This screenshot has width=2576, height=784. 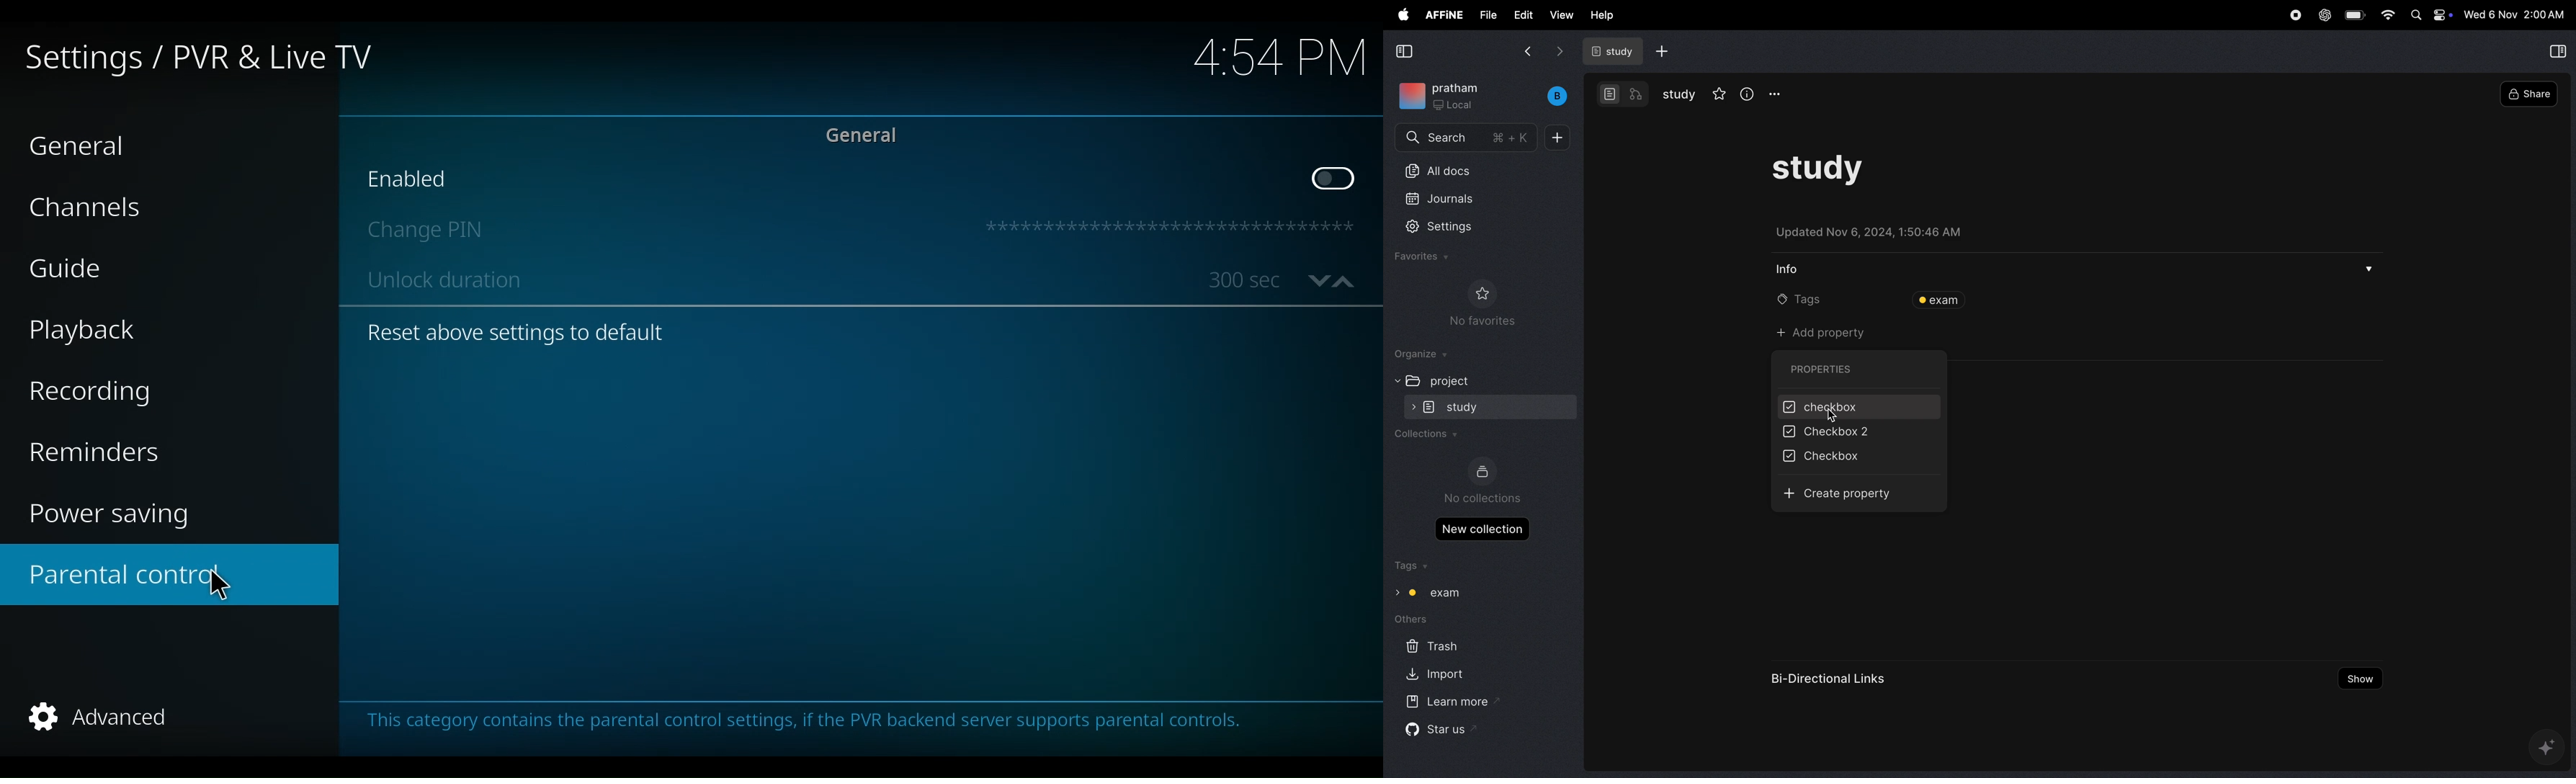 What do you see at coordinates (1833, 680) in the screenshot?
I see `bi directional links` at bounding box center [1833, 680].